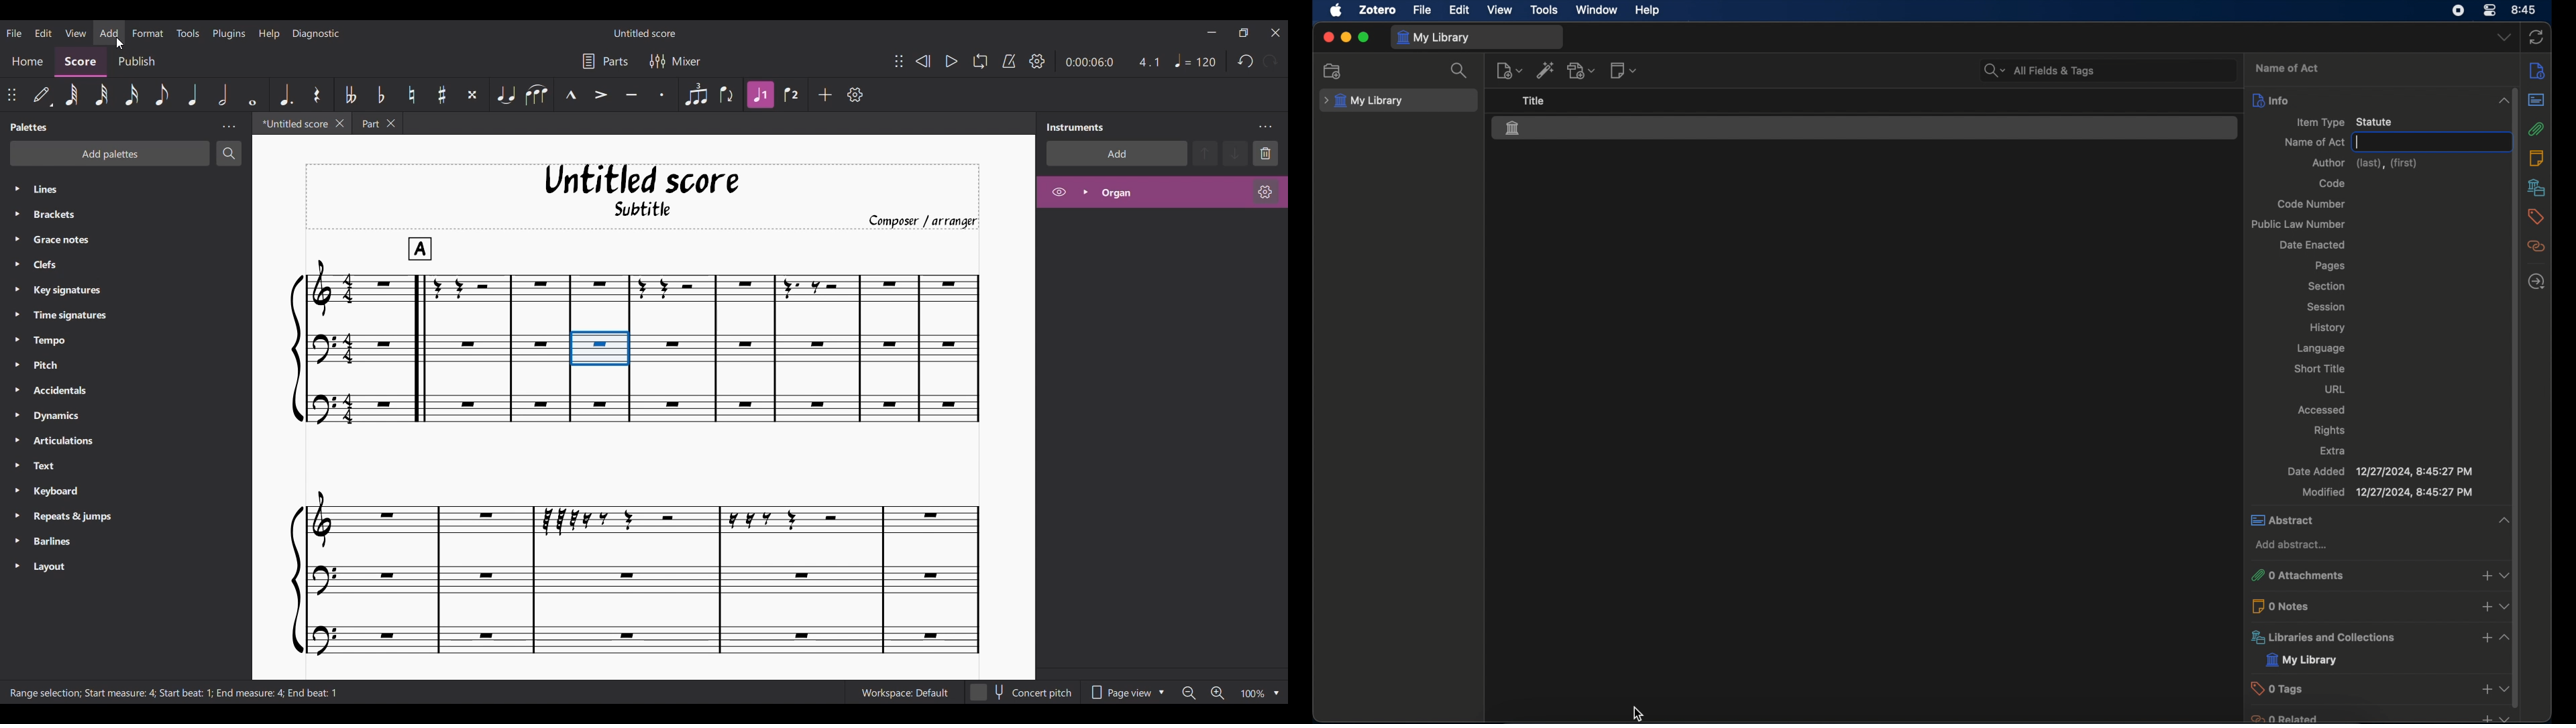 Image resolution: width=2576 pixels, height=728 pixels. Describe the element at coordinates (1434, 38) in the screenshot. I see `my library` at that location.